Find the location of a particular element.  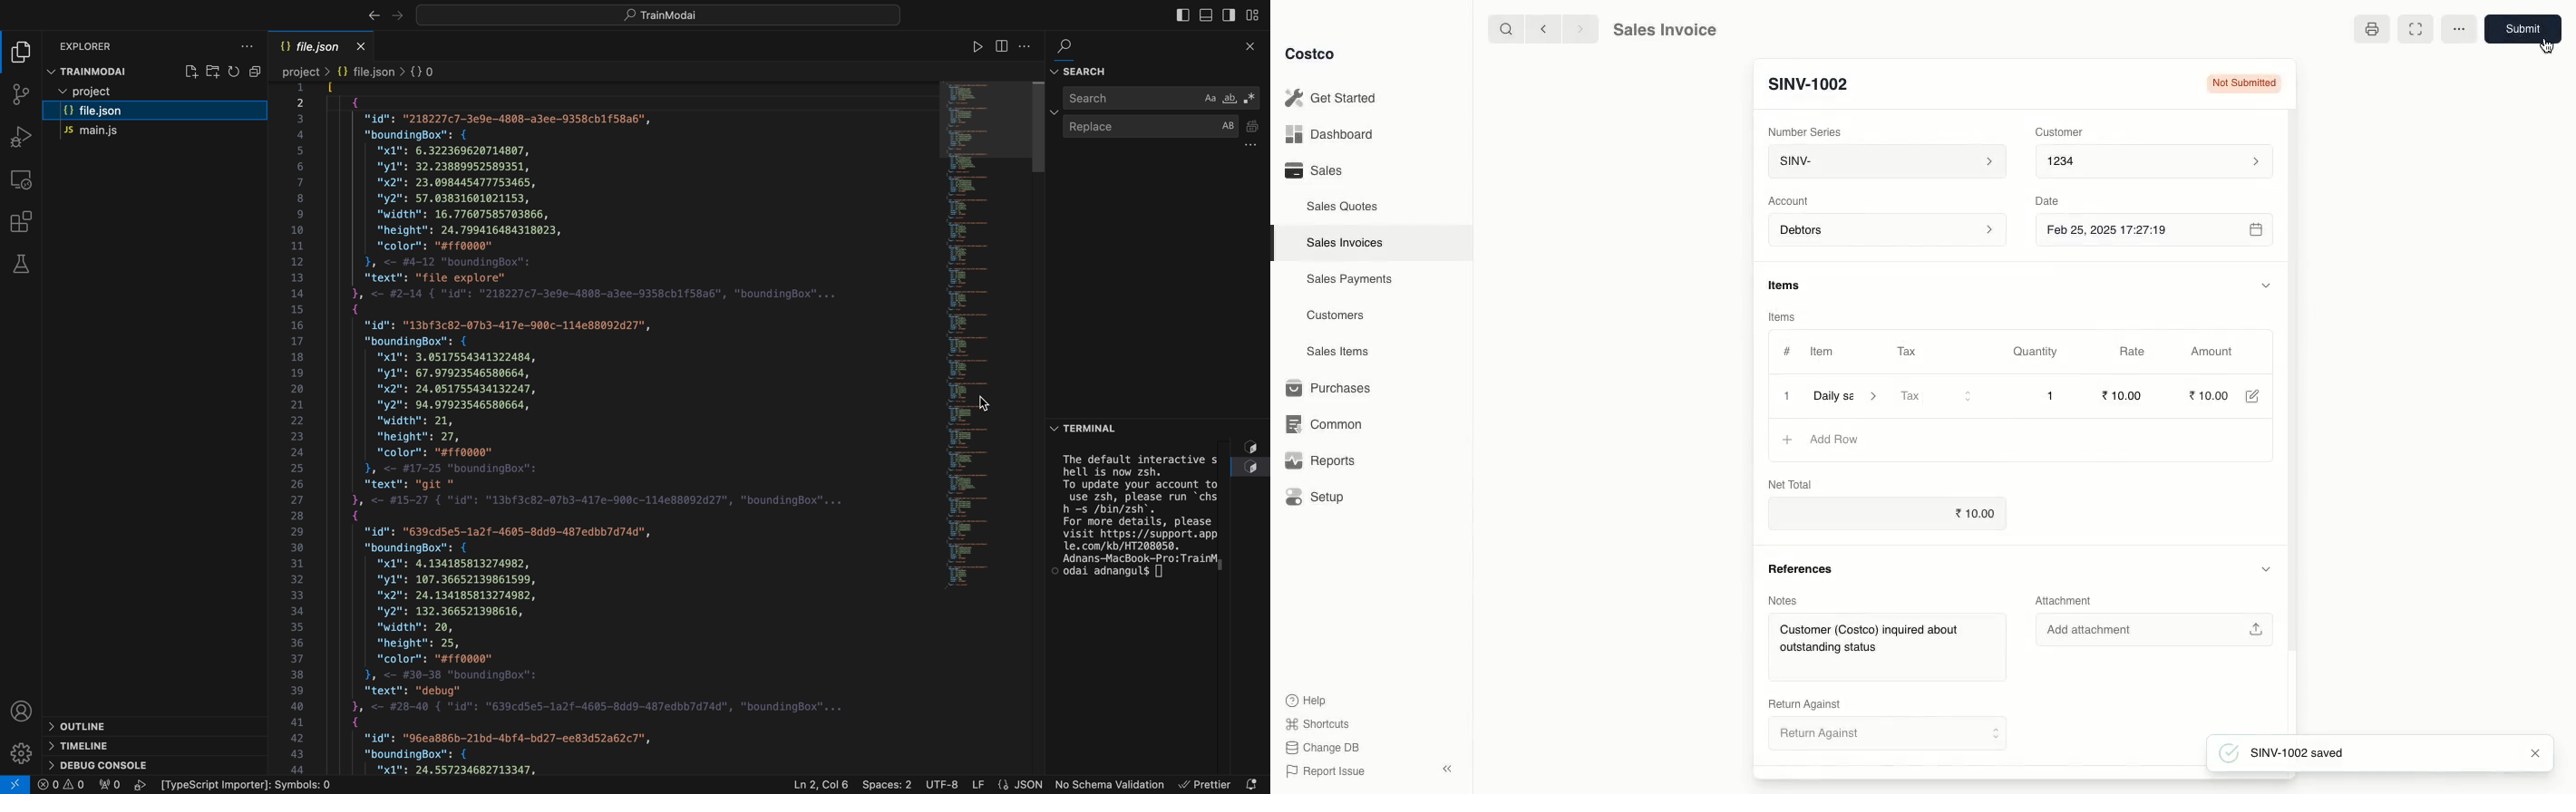

Net Total is located at coordinates (1786, 484).